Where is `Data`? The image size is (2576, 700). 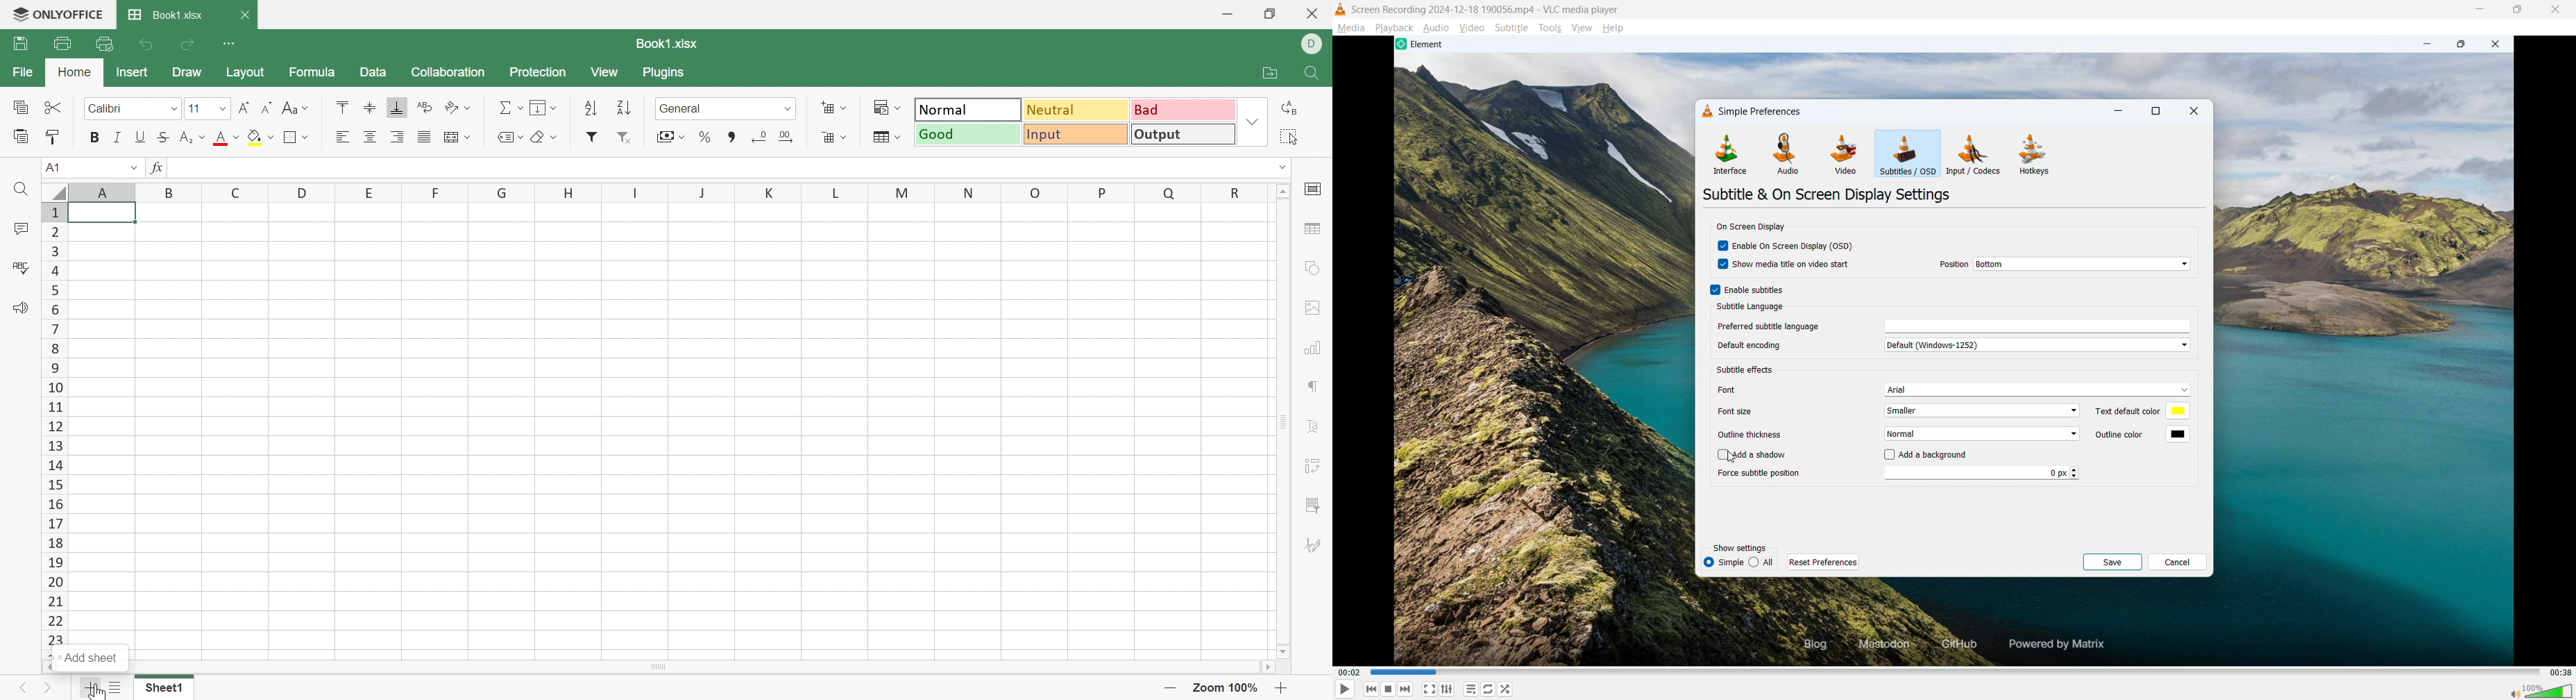
Data is located at coordinates (371, 71).